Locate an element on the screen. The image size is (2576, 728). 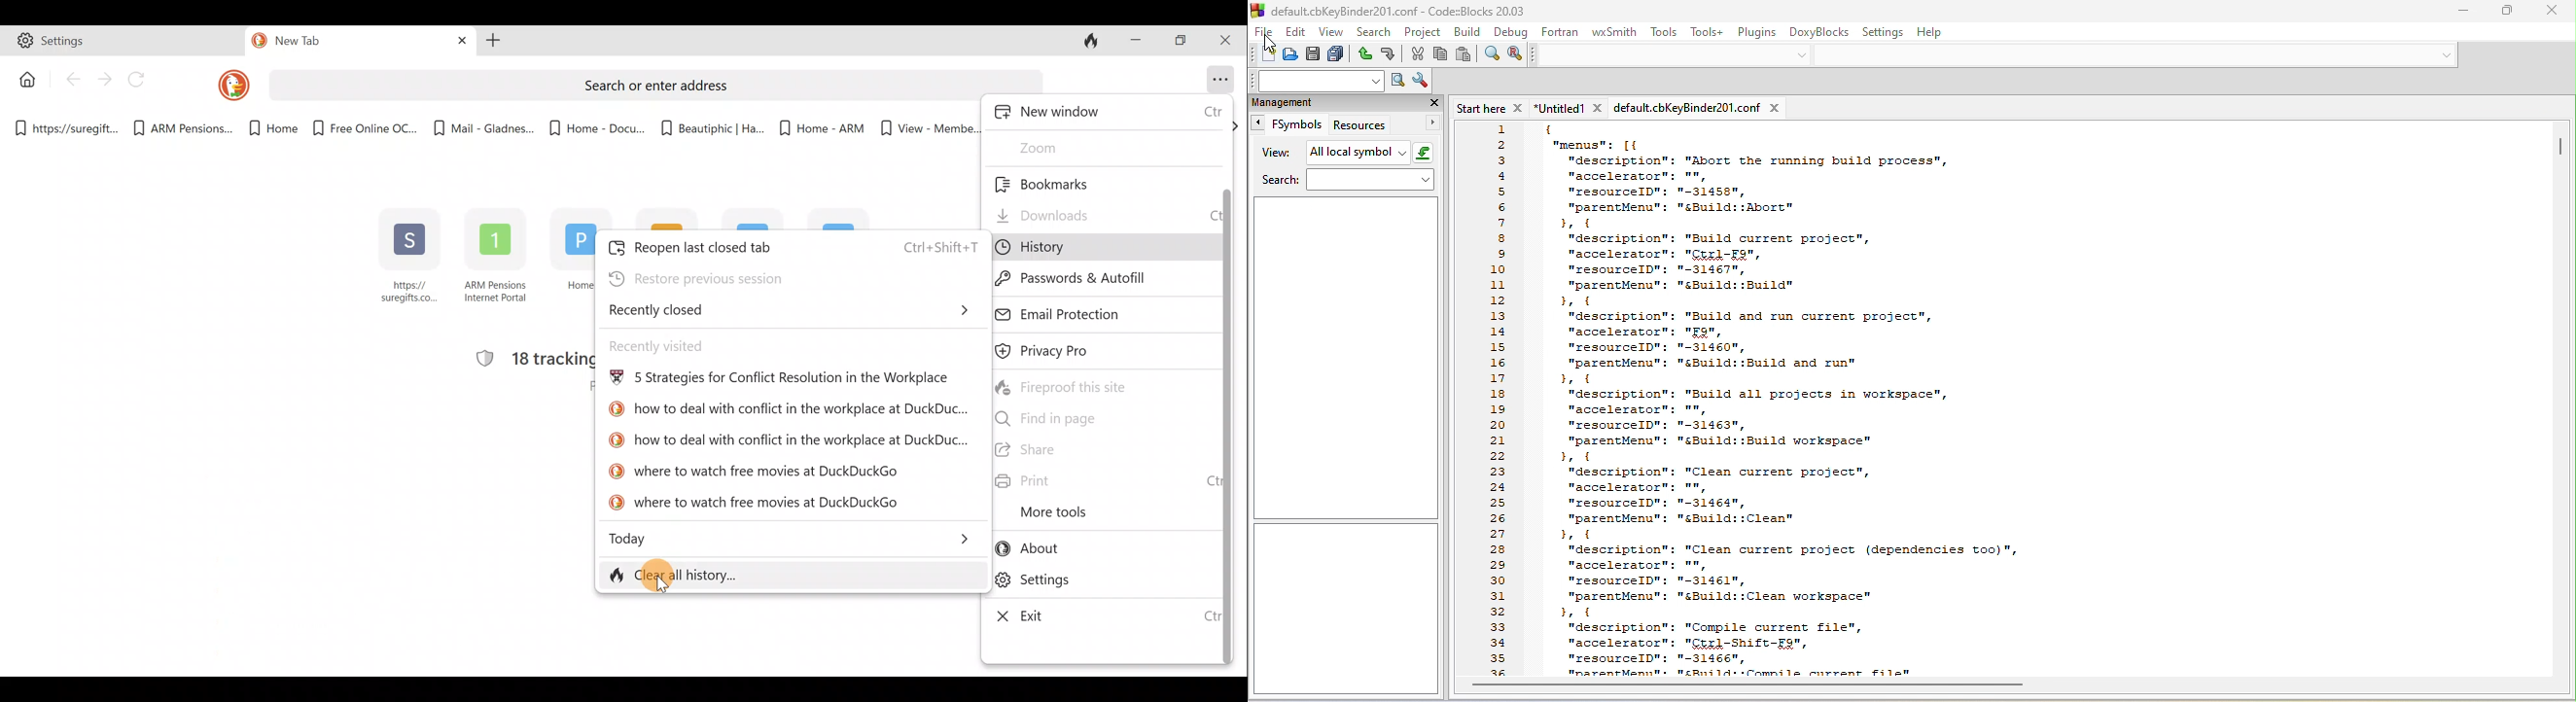
Reload is located at coordinates (142, 80).